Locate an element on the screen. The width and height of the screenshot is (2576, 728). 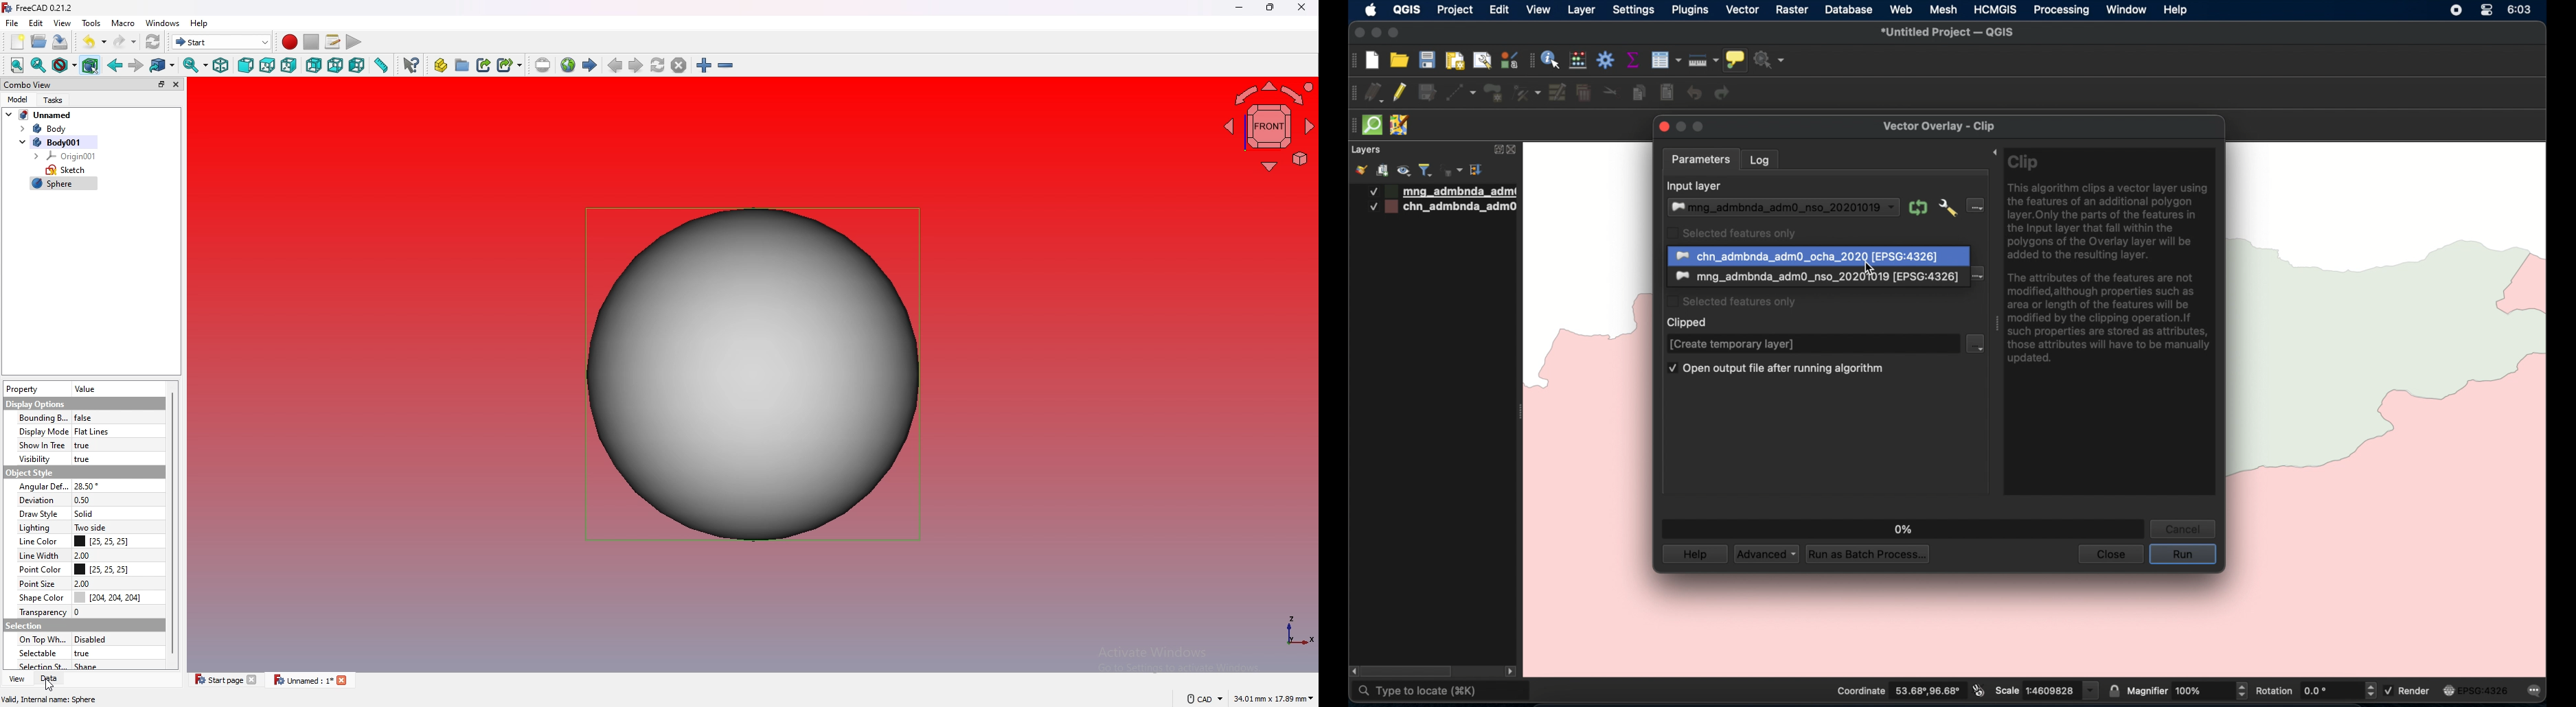
HCMGIS is located at coordinates (1994, 9).